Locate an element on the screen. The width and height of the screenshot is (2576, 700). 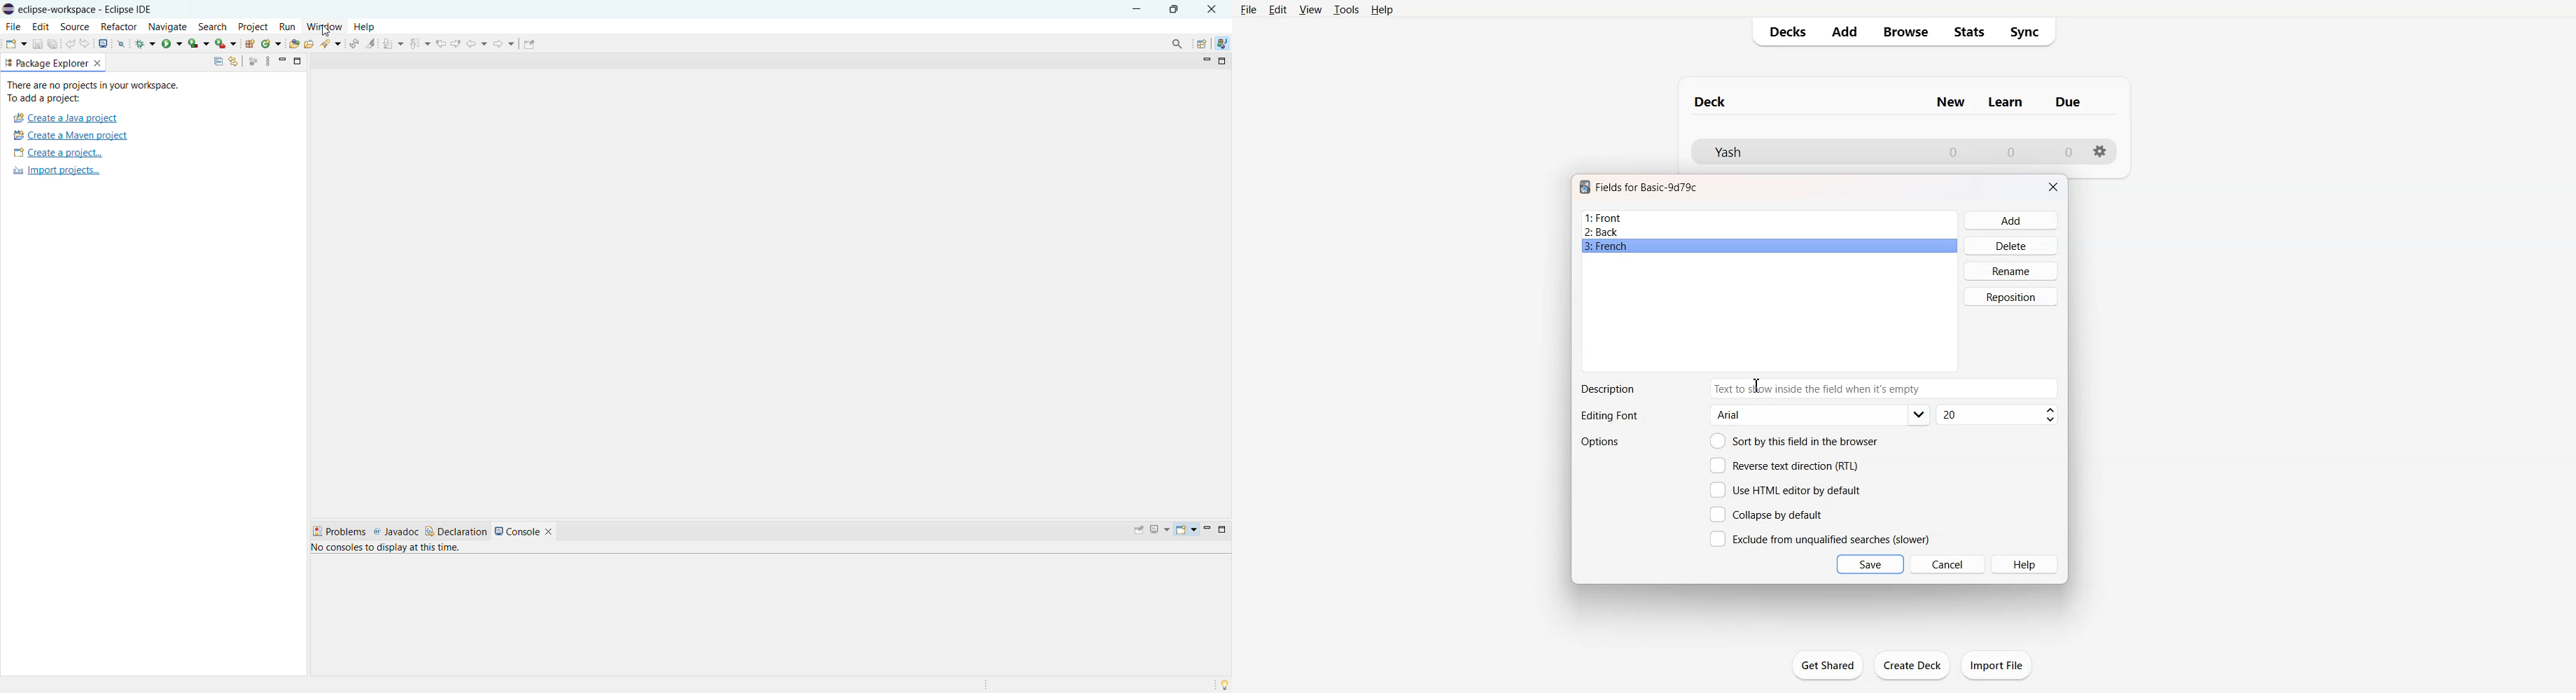
Column name is located at coordinates (1950, 102).